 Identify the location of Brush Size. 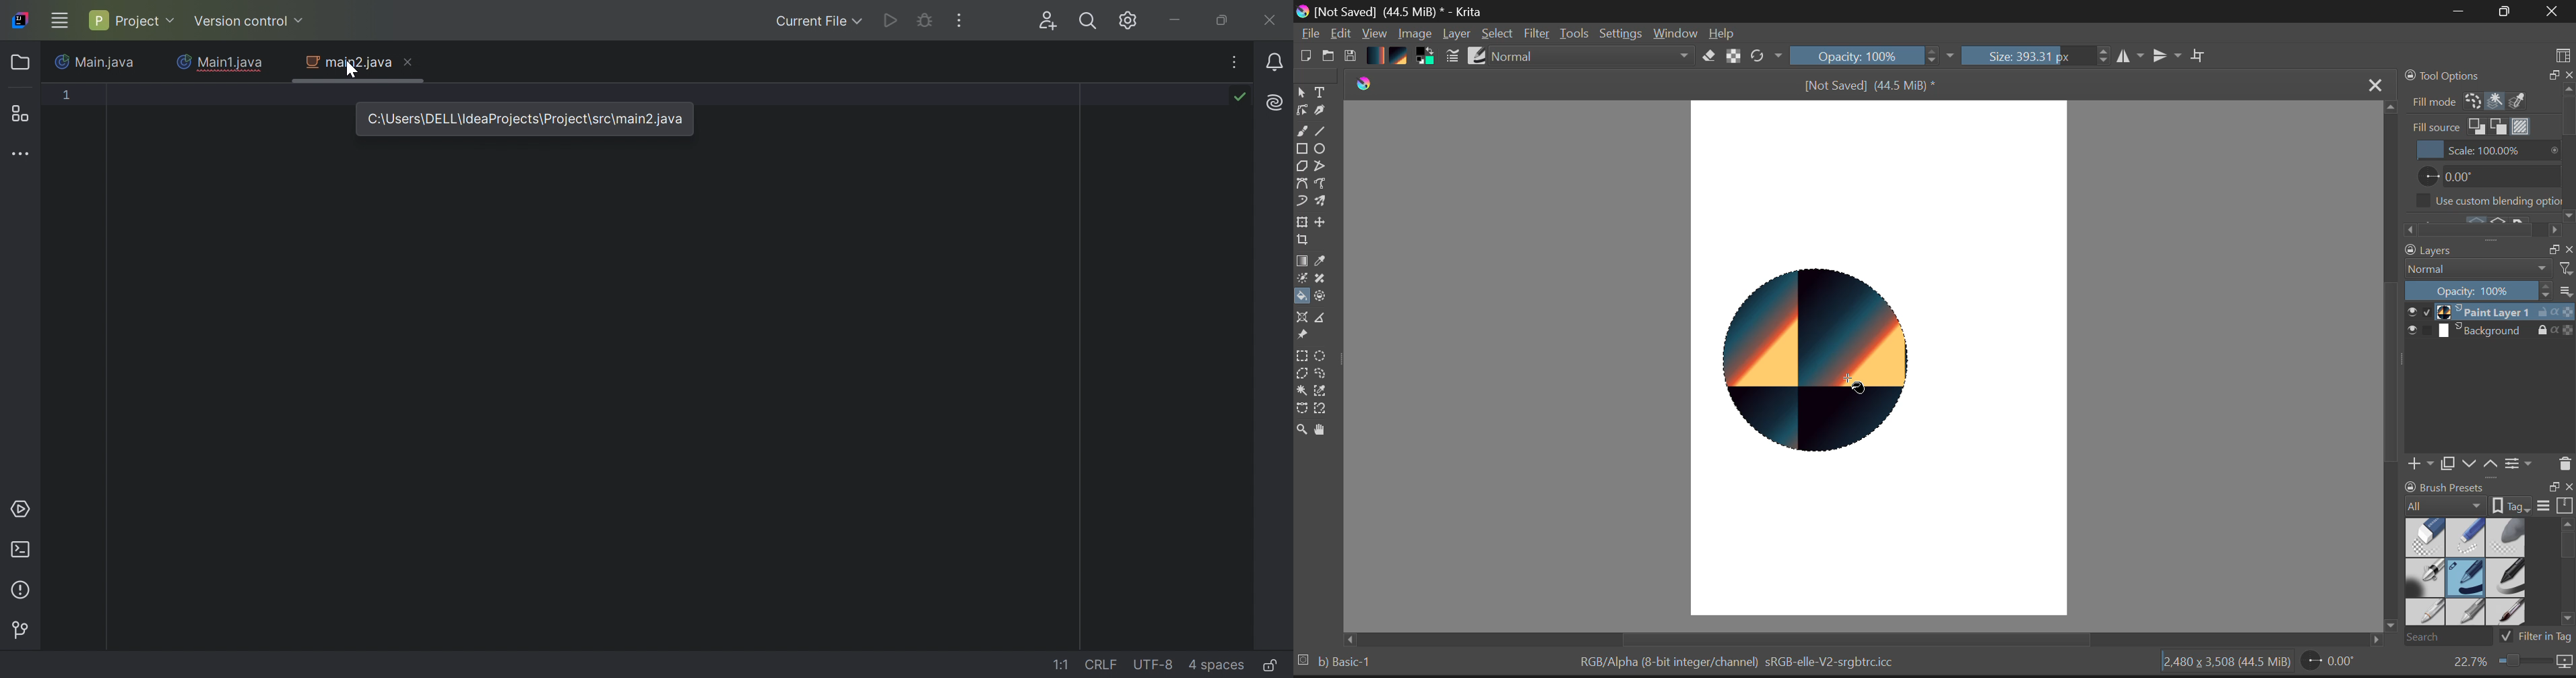
(2035, 57).